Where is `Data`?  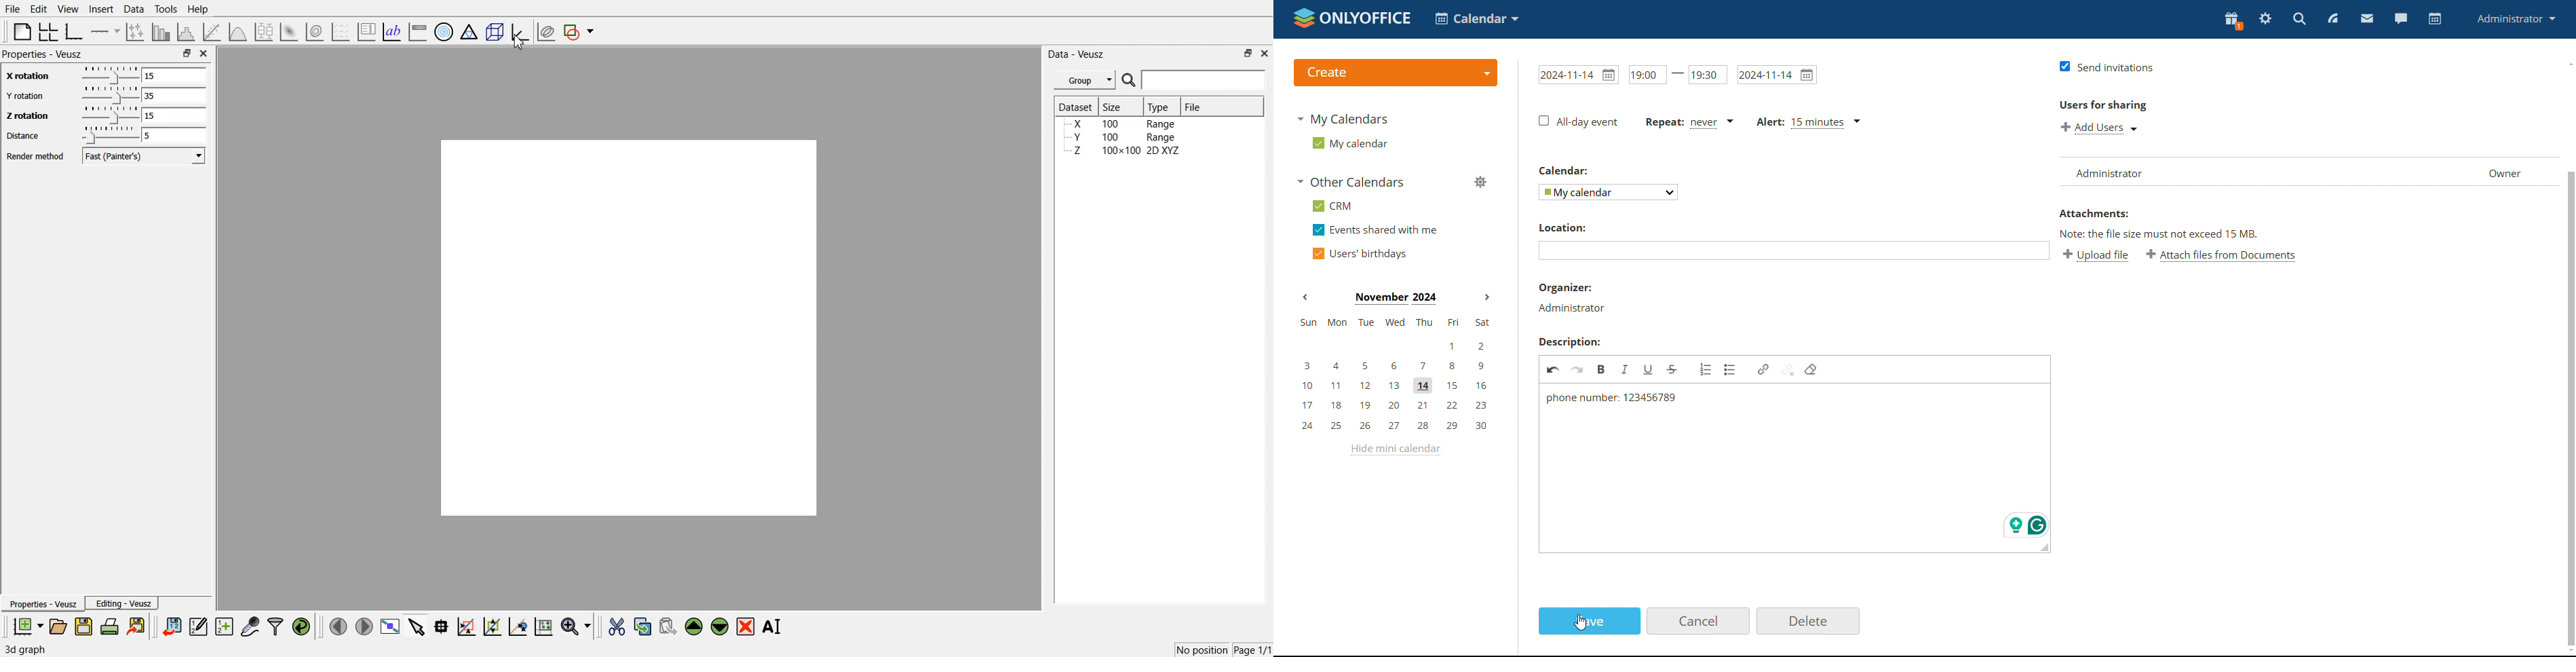 Data is located at coordinates (135, 9).